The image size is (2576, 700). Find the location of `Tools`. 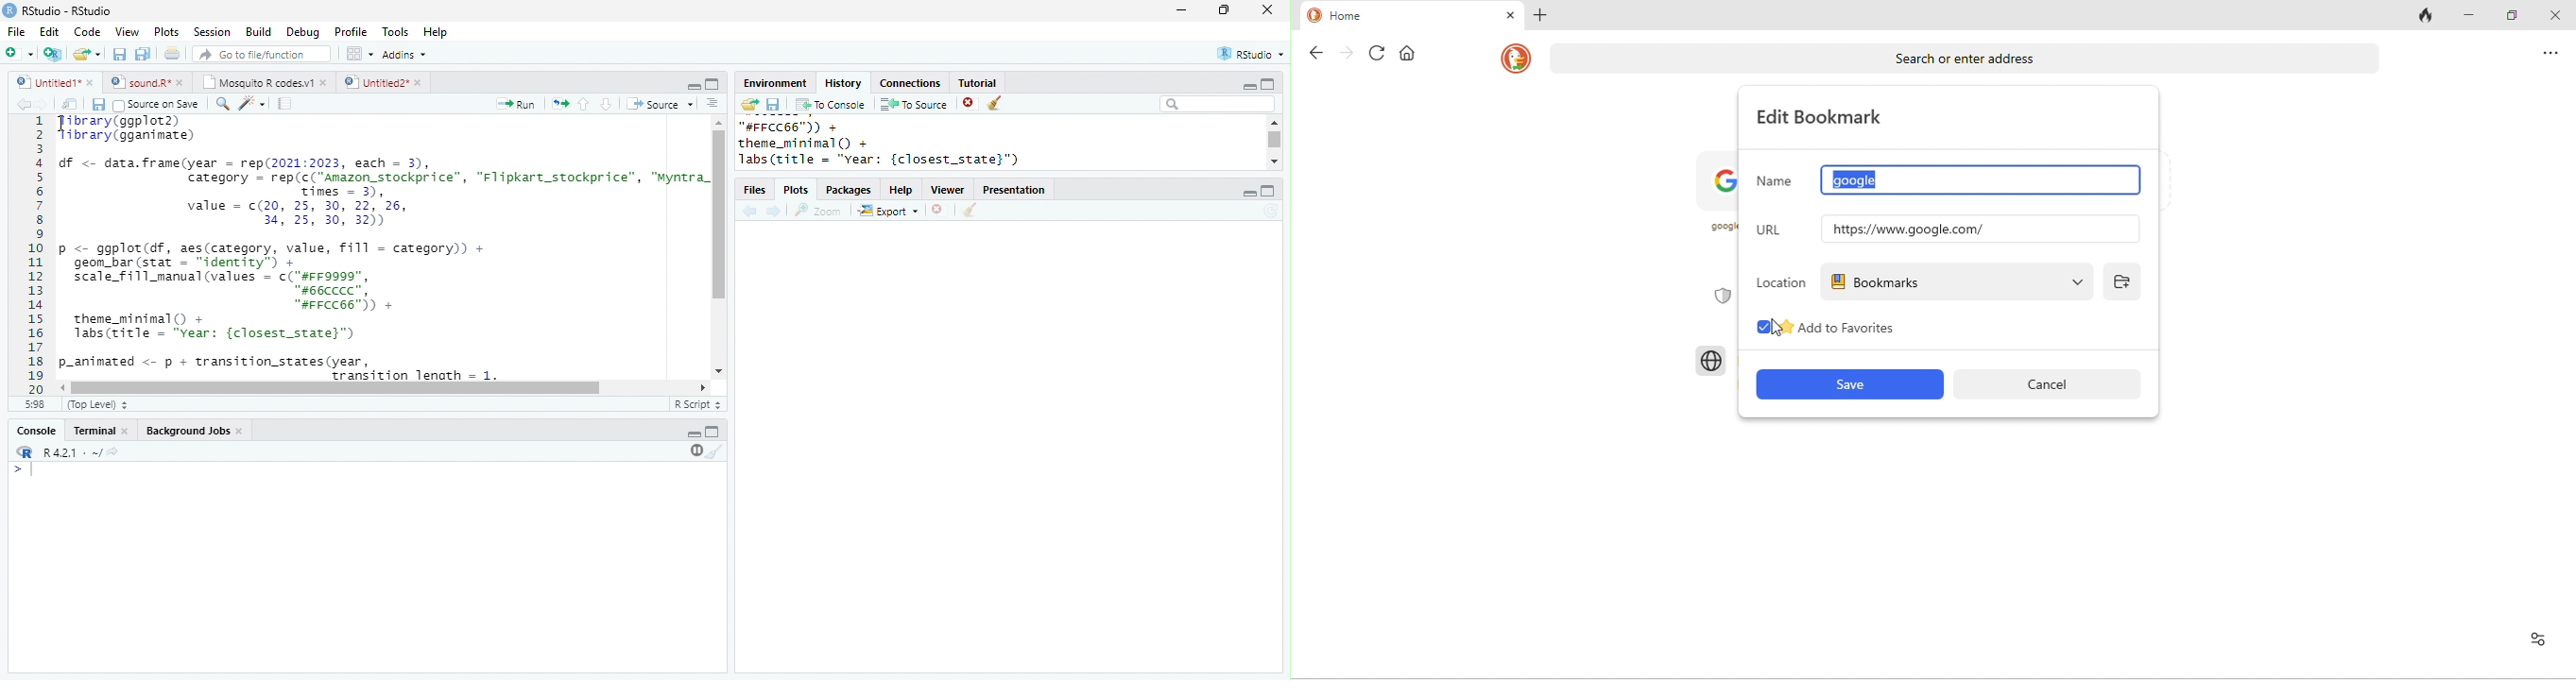

Tools is located at coordinates (395, 31).